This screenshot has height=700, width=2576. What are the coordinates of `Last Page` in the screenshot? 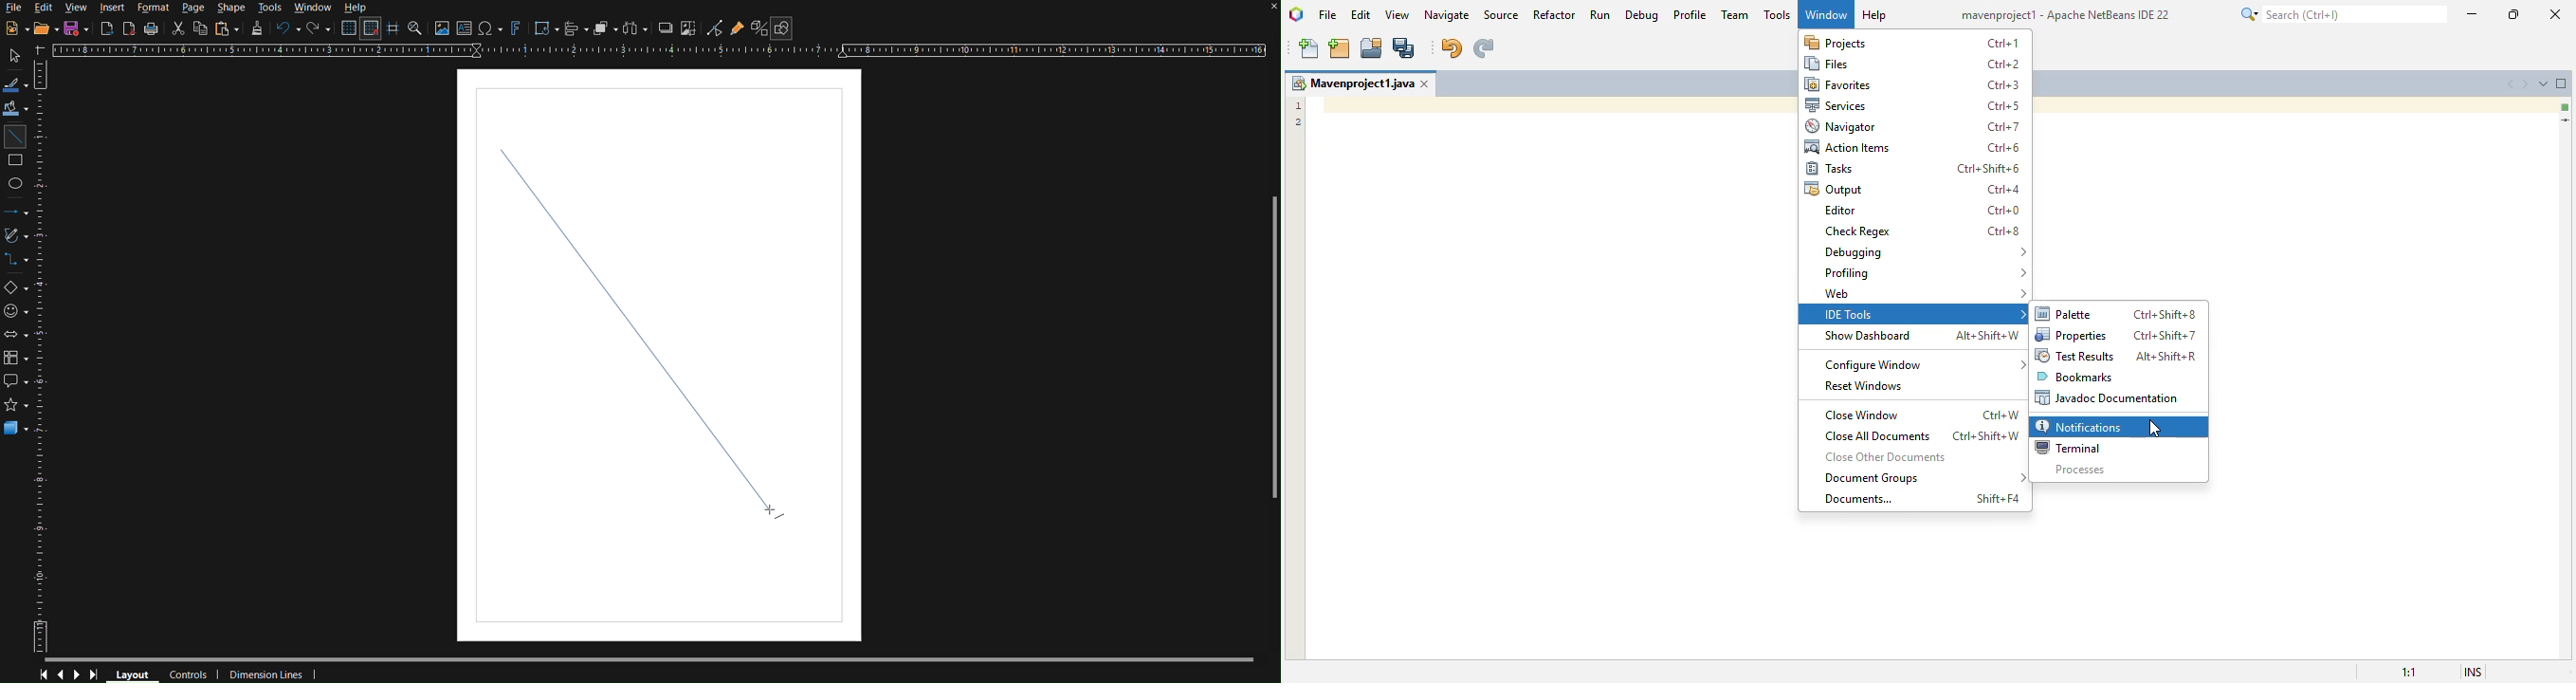 It's located at (98, 674).